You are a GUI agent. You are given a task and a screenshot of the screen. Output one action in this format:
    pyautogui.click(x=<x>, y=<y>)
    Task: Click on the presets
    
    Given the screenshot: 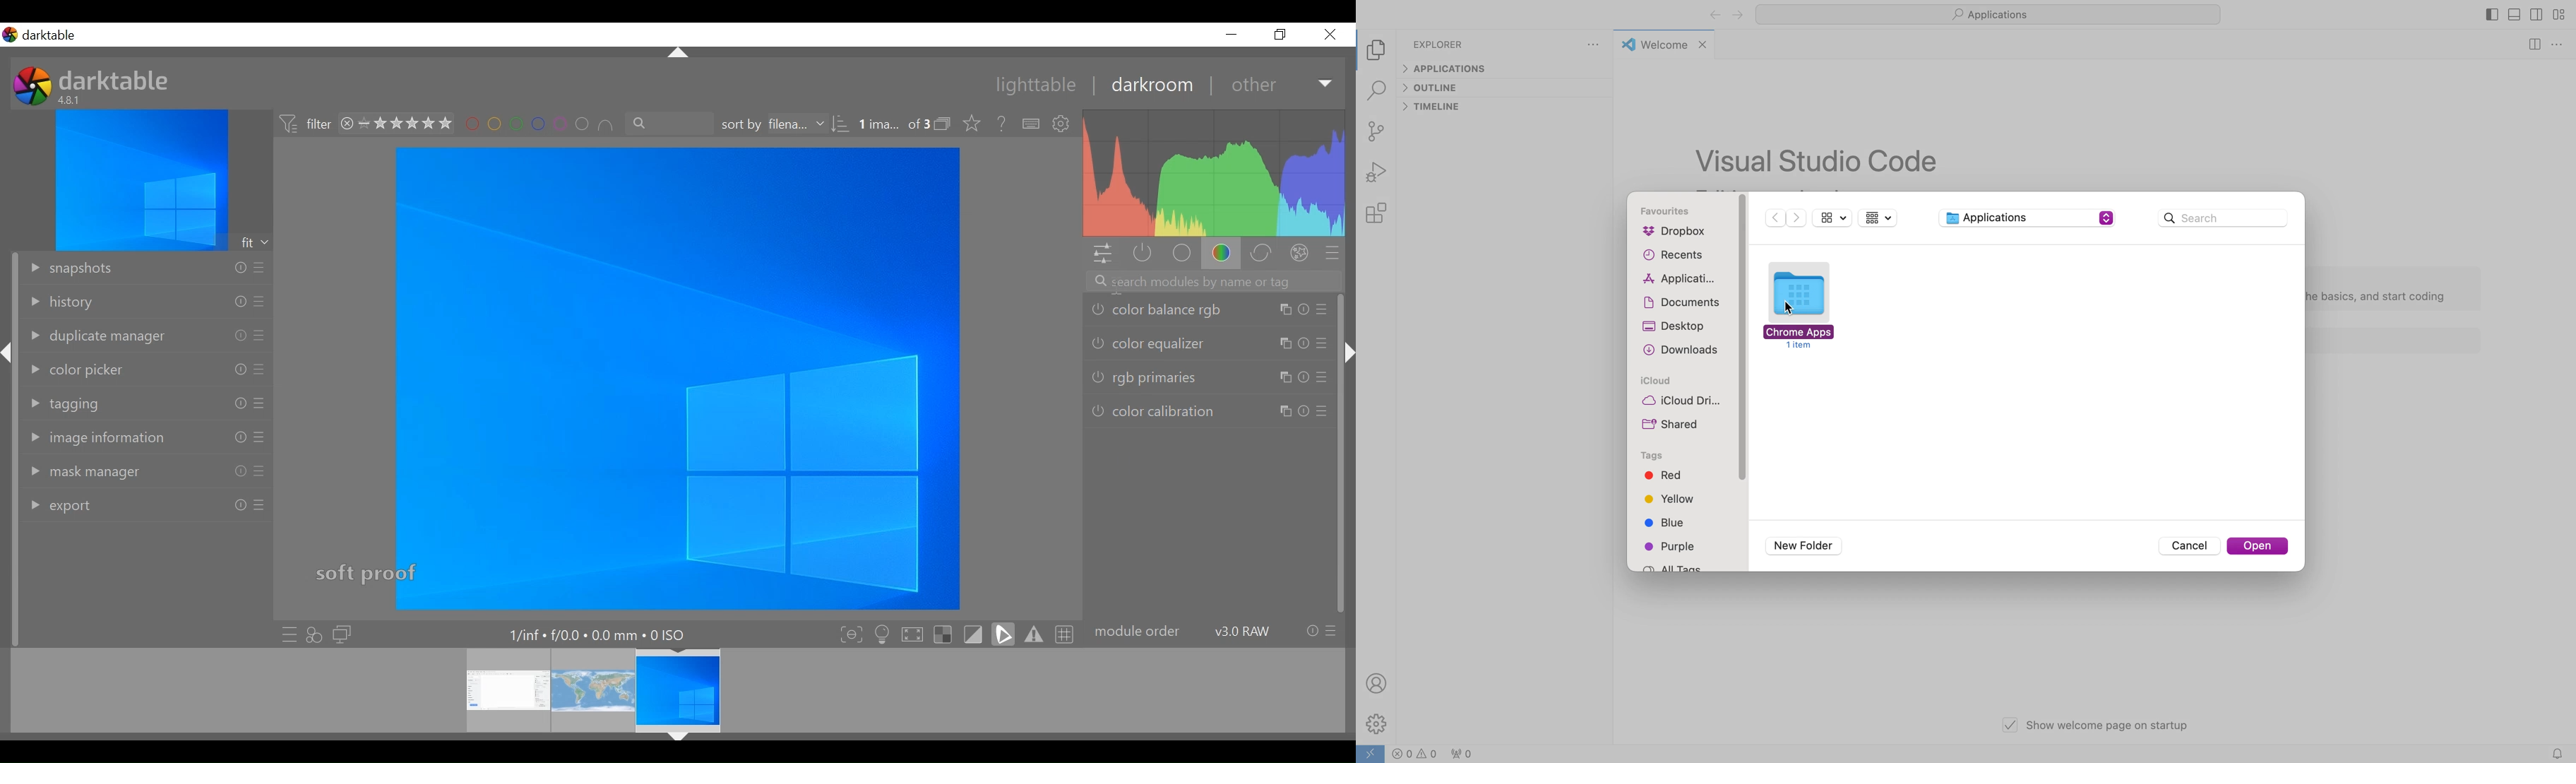 What is the action you would take?
    pyautogui.click(x=261, y=336)
    